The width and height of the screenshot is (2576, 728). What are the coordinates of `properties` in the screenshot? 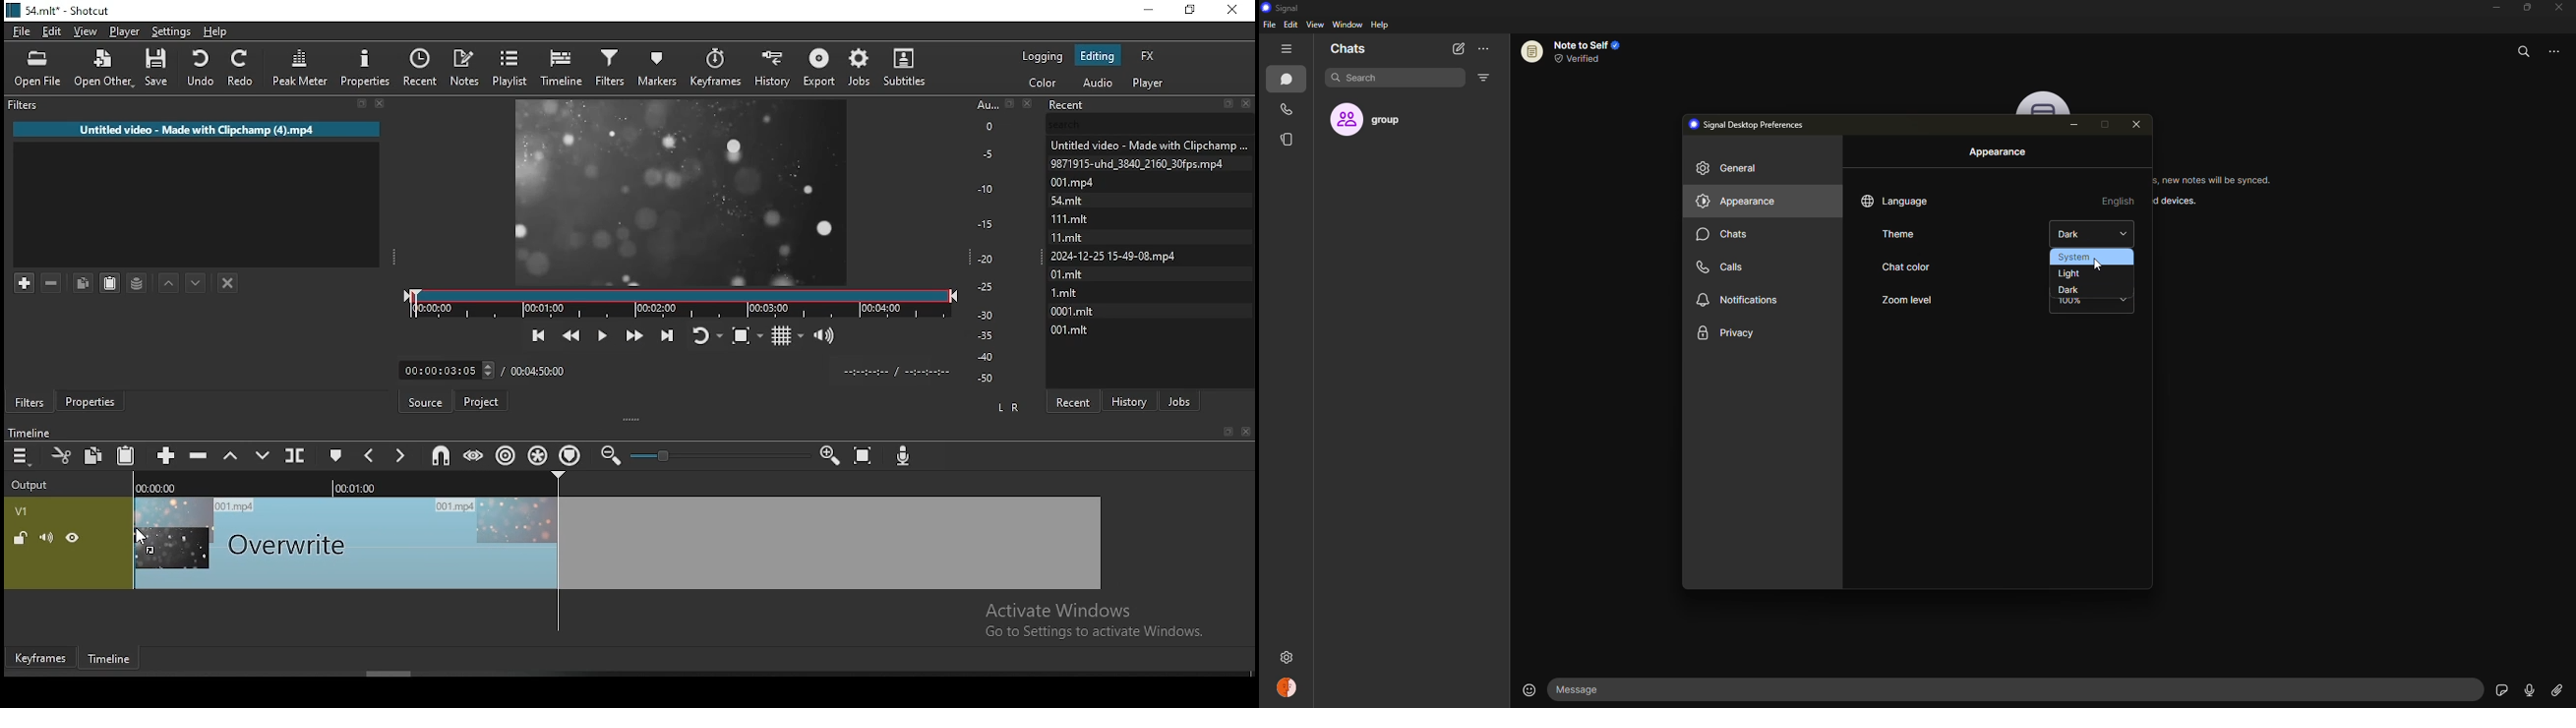 It's located at (92, 401).